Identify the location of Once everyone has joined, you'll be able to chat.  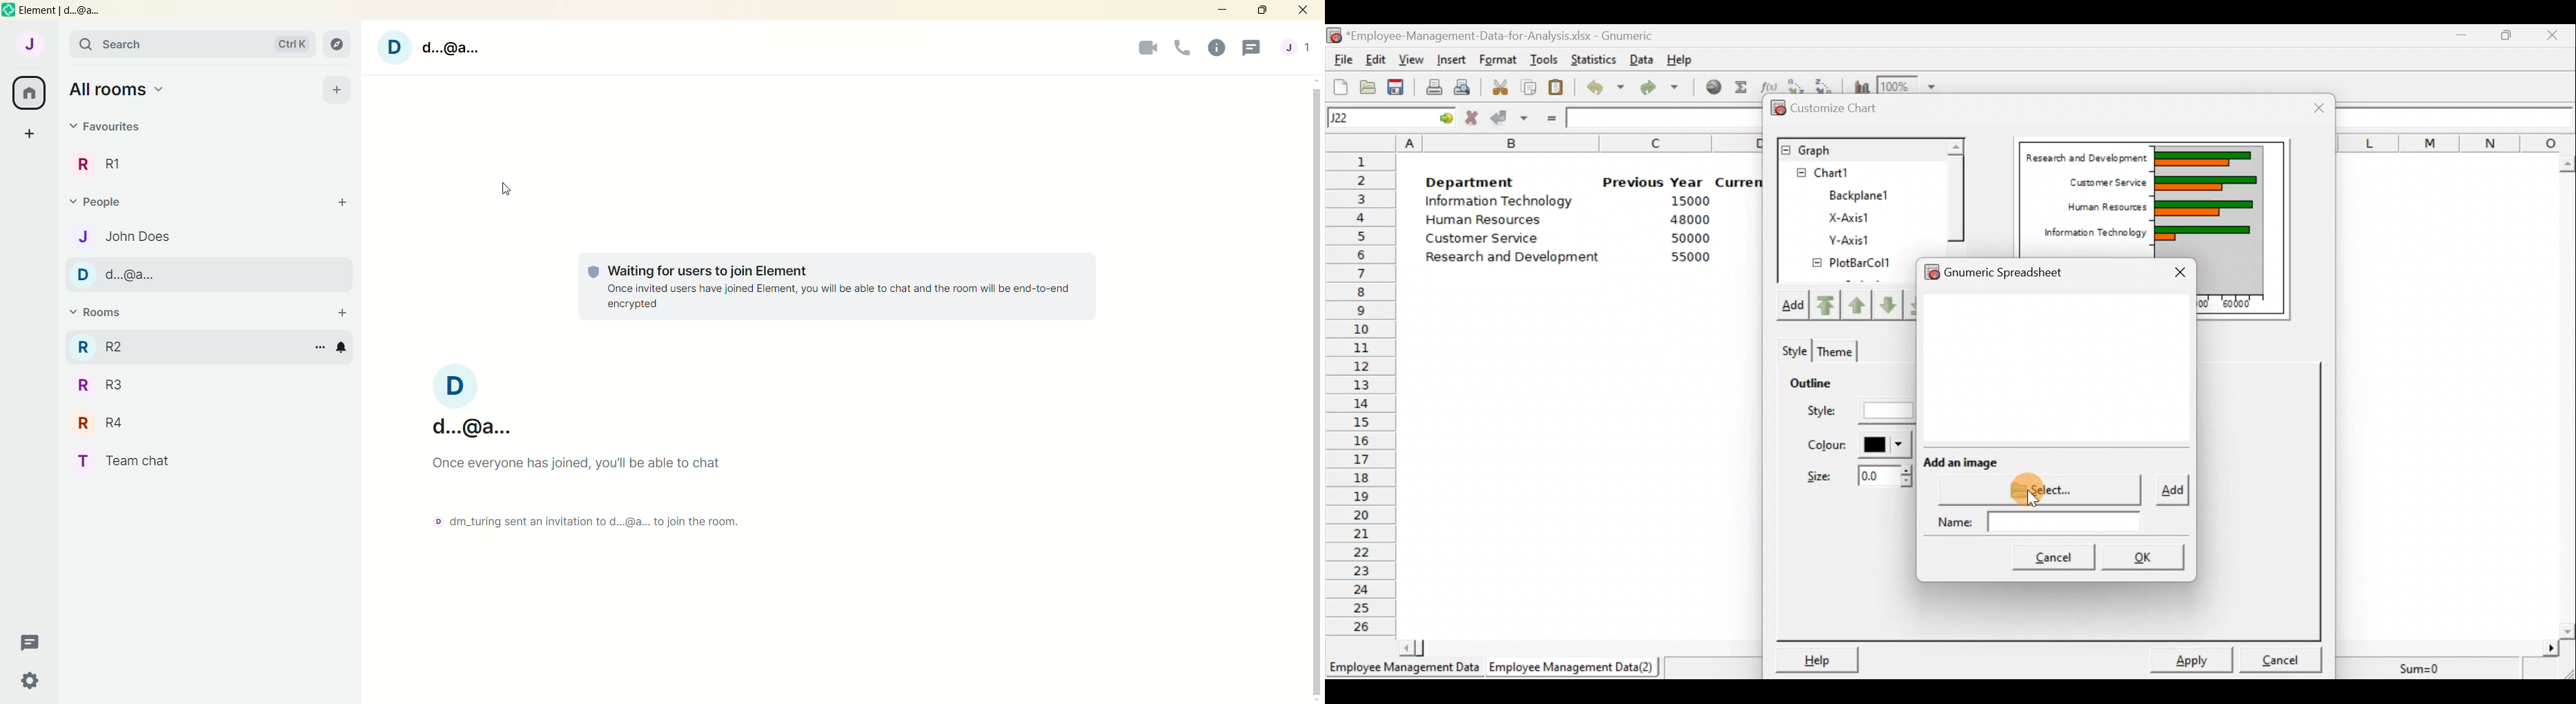
(595, 460).